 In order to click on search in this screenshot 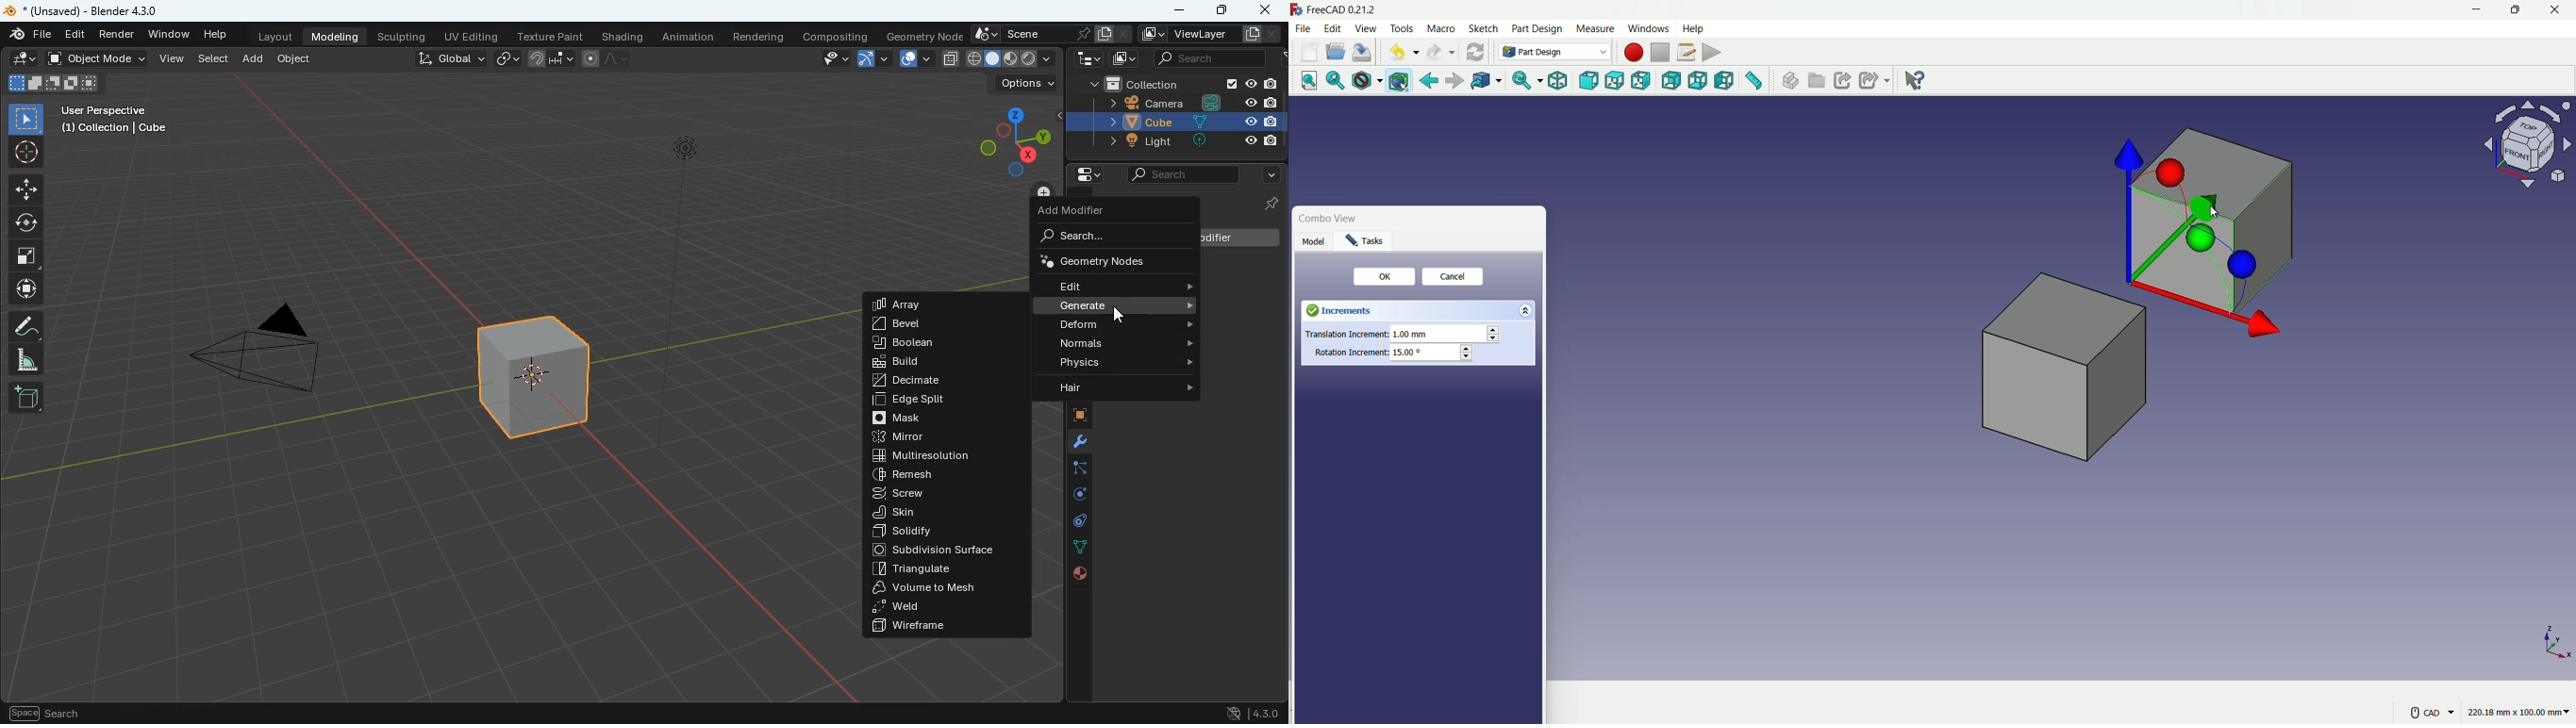, I will do `click(1101, 237)`.